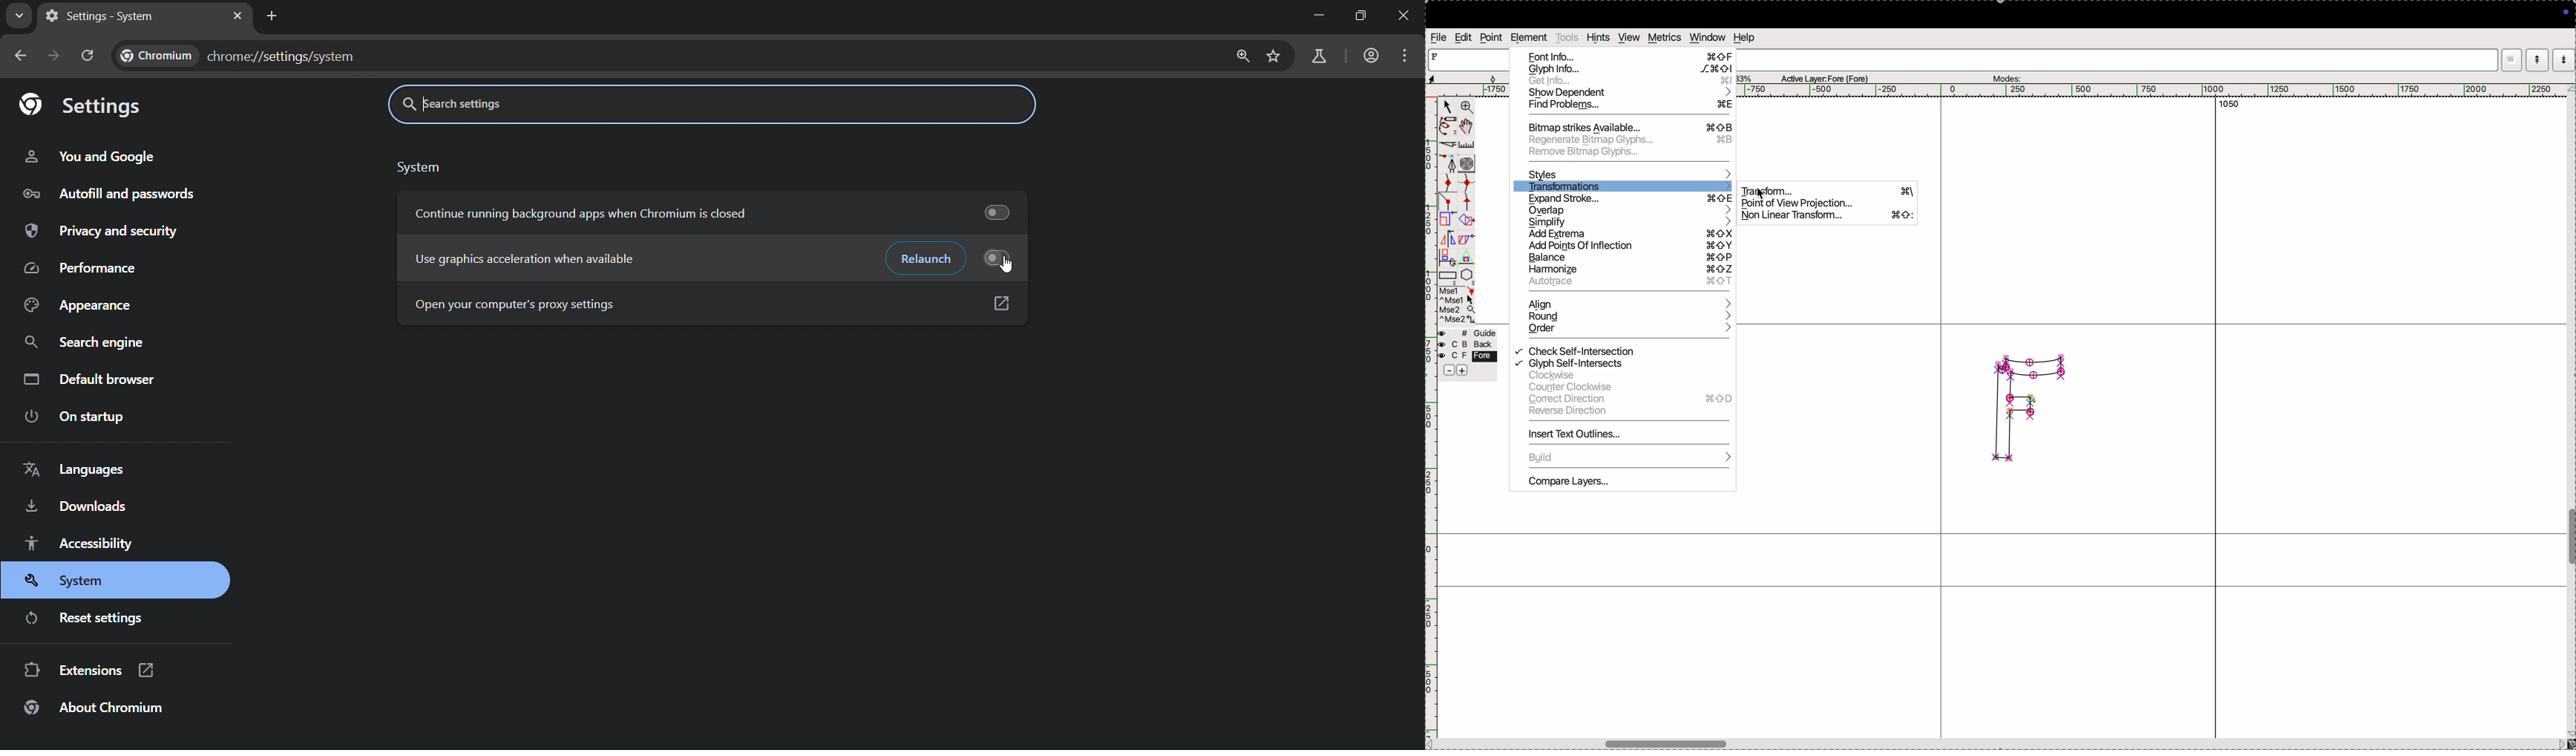  What do you see at coordinates (1629, 316) in the screenshot?
I see `round` at bounding box center [1629, 316].